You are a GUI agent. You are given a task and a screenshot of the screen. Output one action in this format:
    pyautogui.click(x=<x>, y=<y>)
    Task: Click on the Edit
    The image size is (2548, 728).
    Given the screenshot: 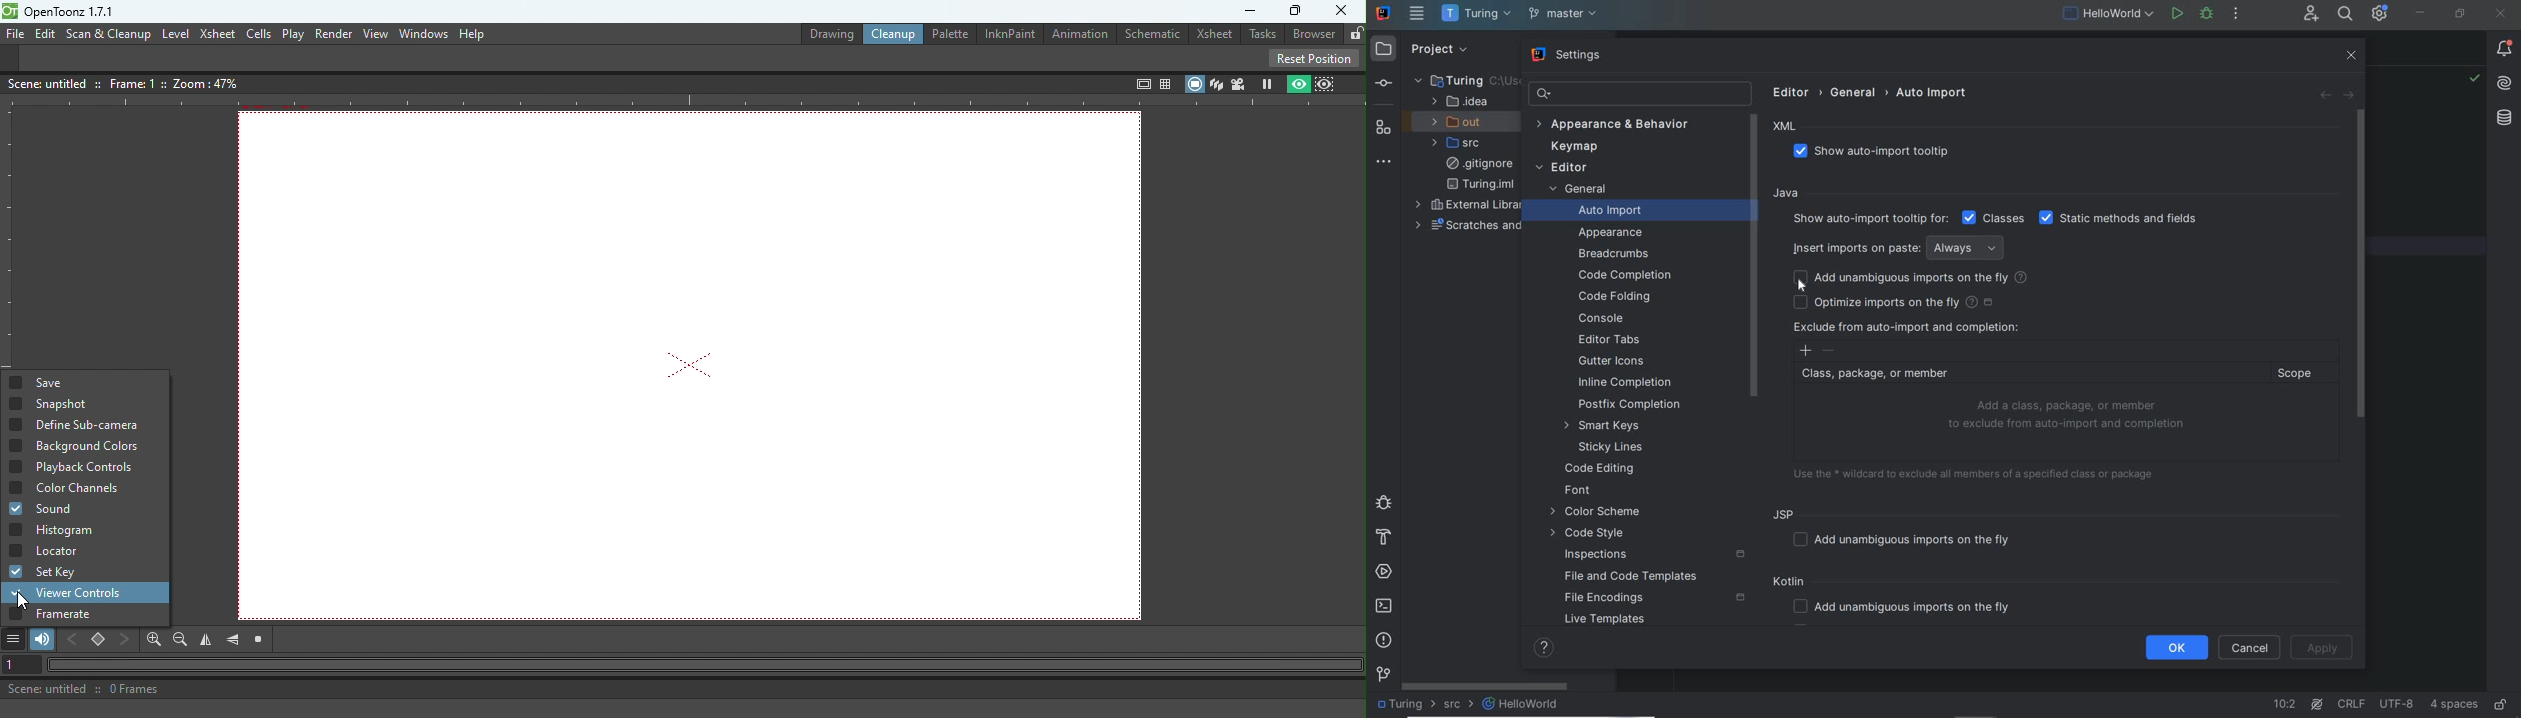 What is the action you would take?
    pyautogui.click(x=44, y=33)
    